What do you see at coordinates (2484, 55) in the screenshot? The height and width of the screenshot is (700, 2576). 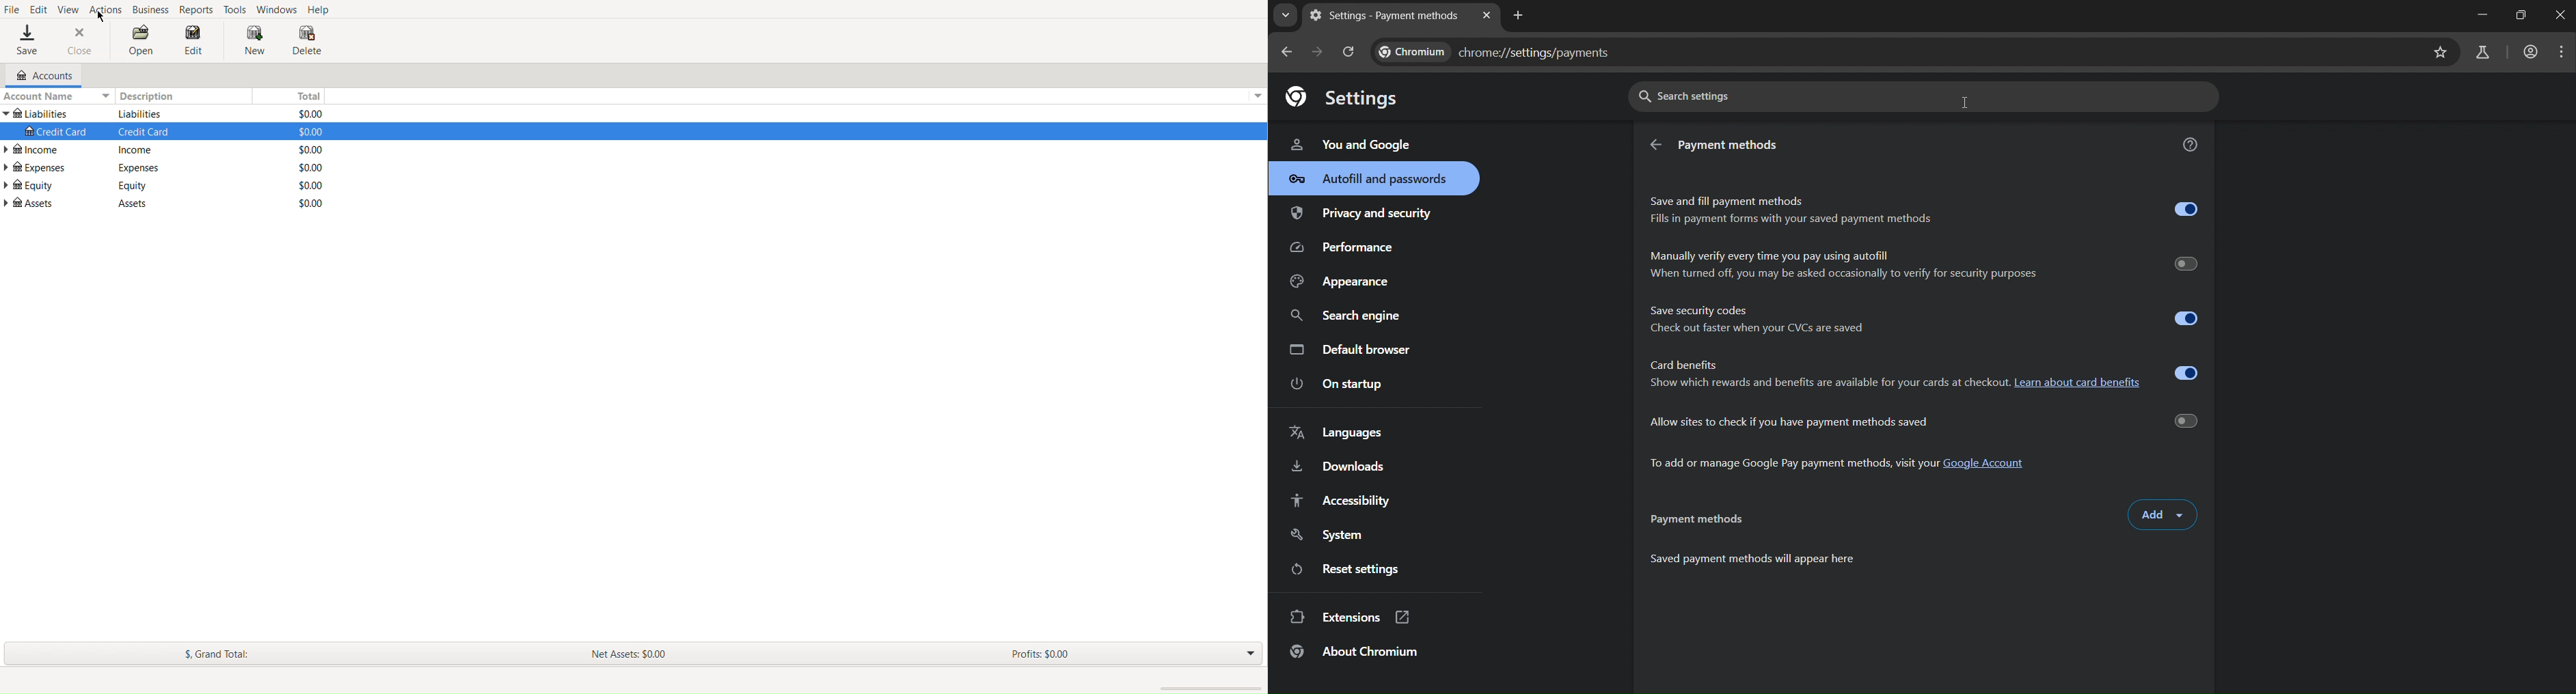 I see `search labs` at bounding box center [2484, 55].